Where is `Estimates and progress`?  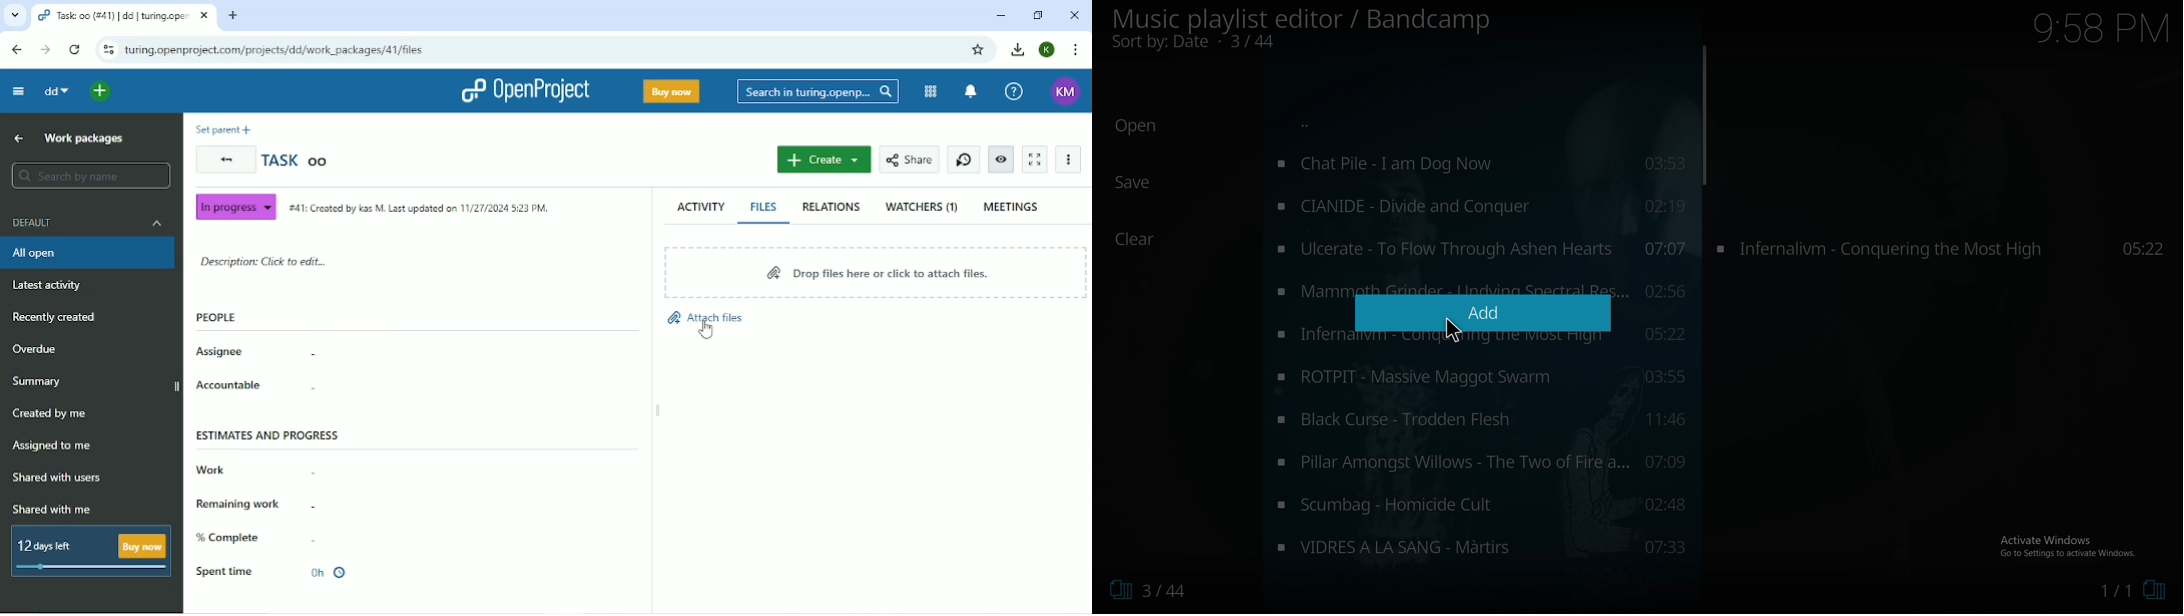
Estimates and progress is located at coordinates (270, 435).